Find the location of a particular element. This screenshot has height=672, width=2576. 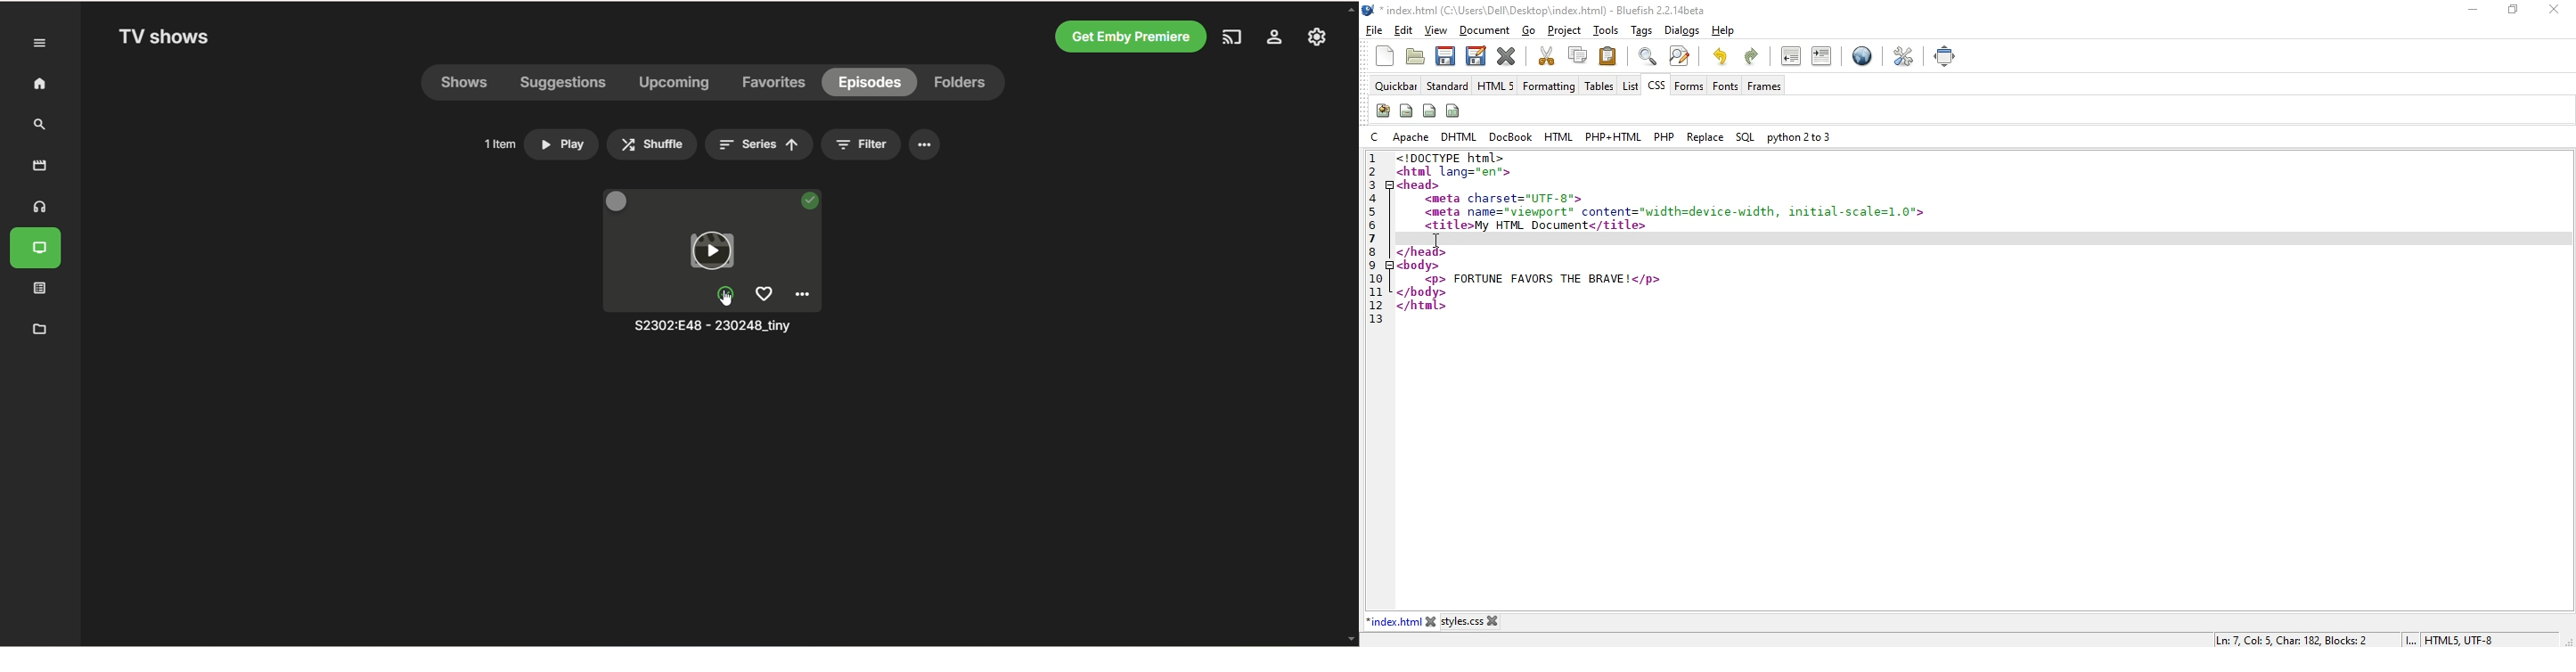

new file is located at coordinates (1386, 56).